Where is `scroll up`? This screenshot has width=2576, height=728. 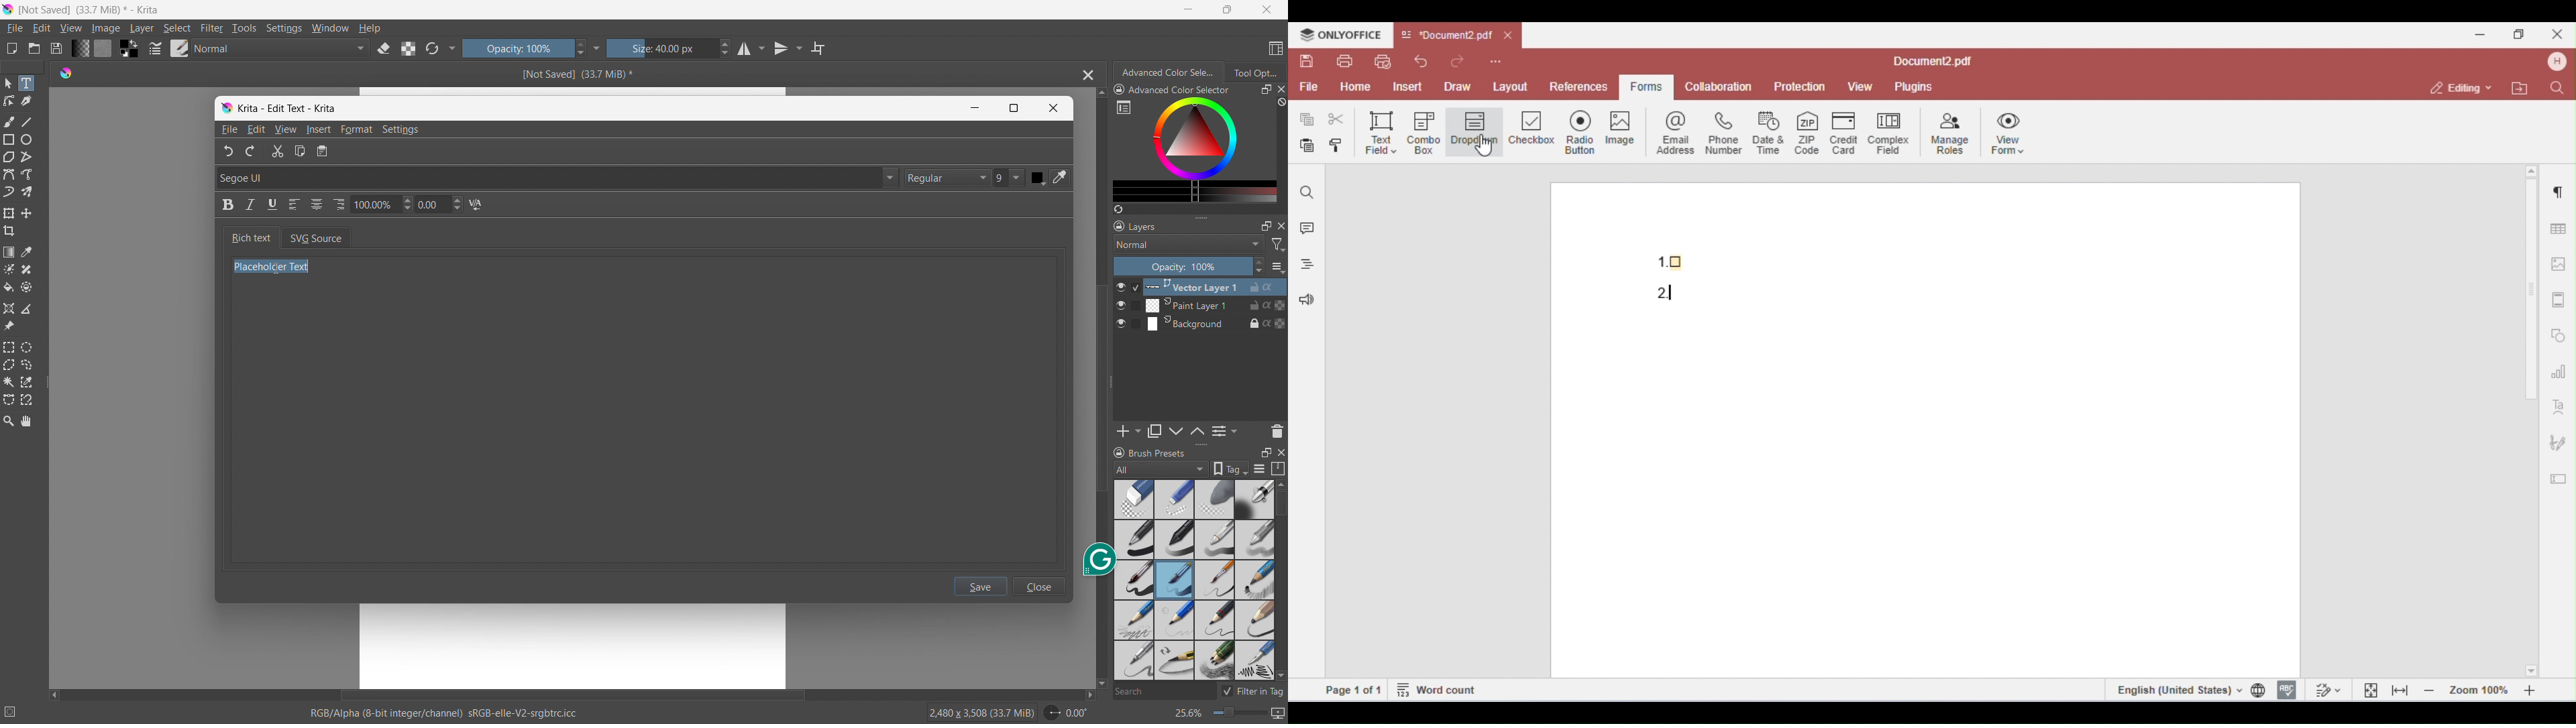 scroll up is located at coordinates (1100, 93).